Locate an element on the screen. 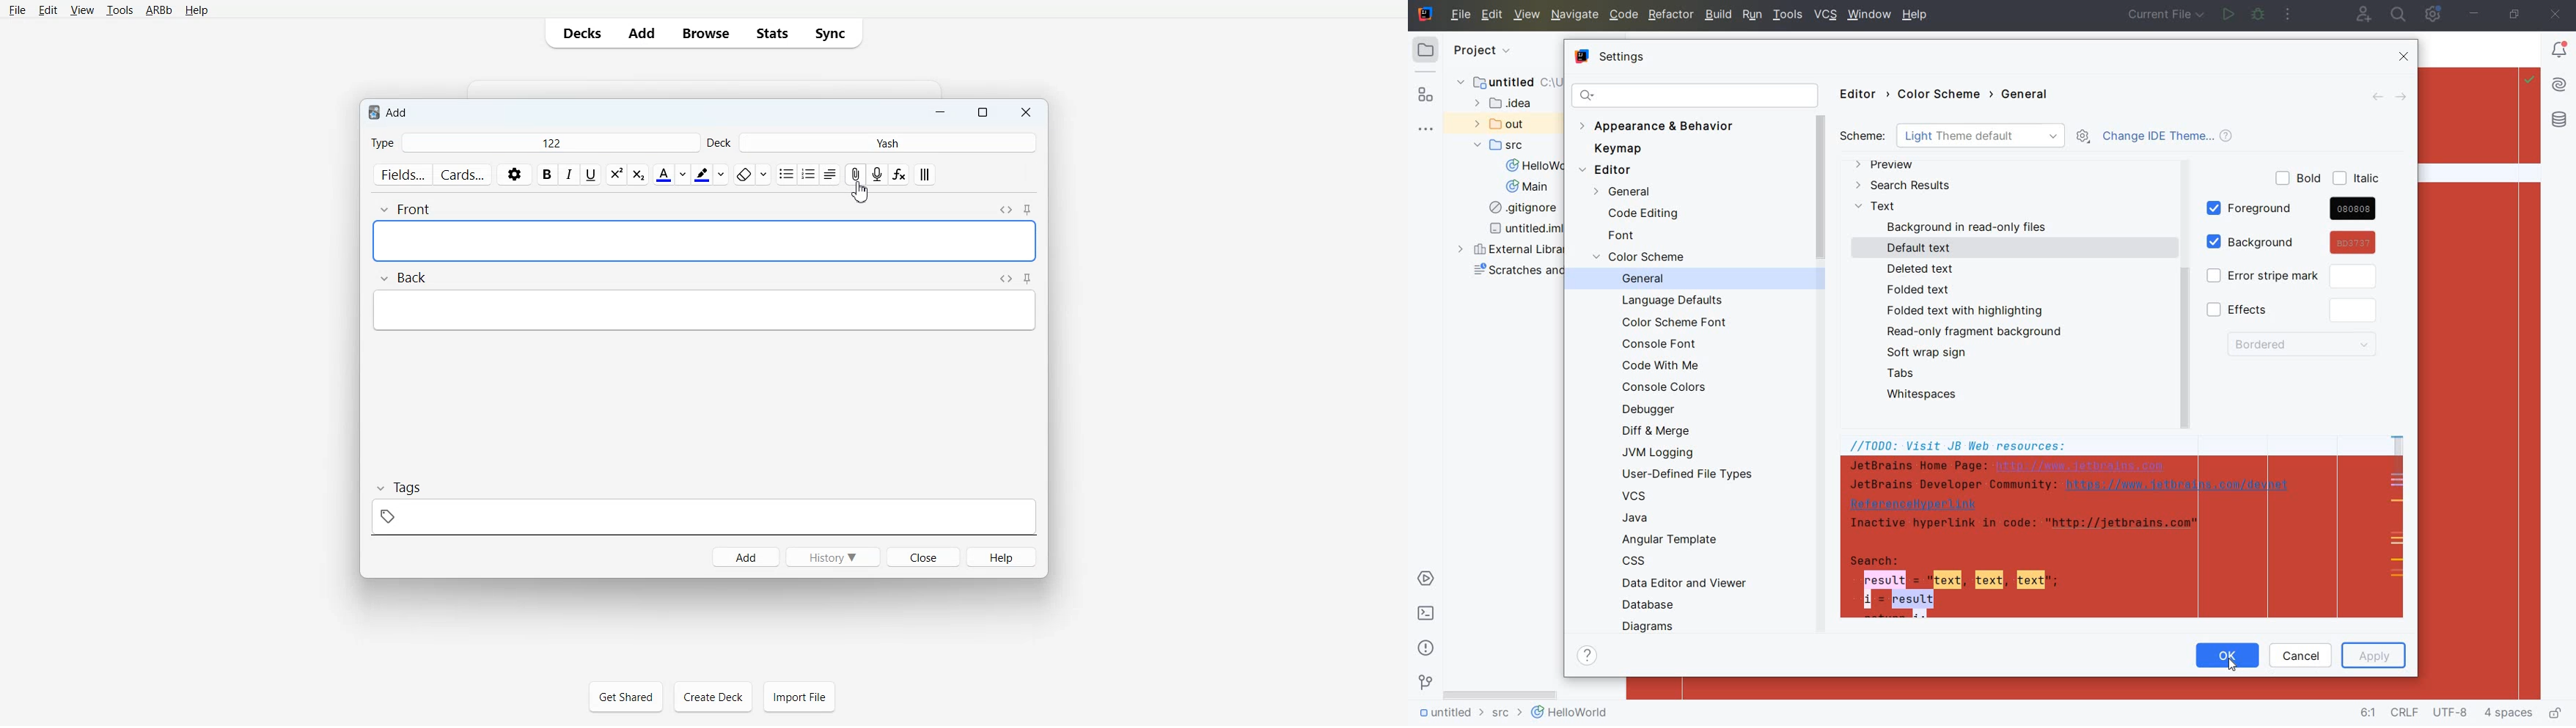  Unordered list is located at coordinates (785, 174).